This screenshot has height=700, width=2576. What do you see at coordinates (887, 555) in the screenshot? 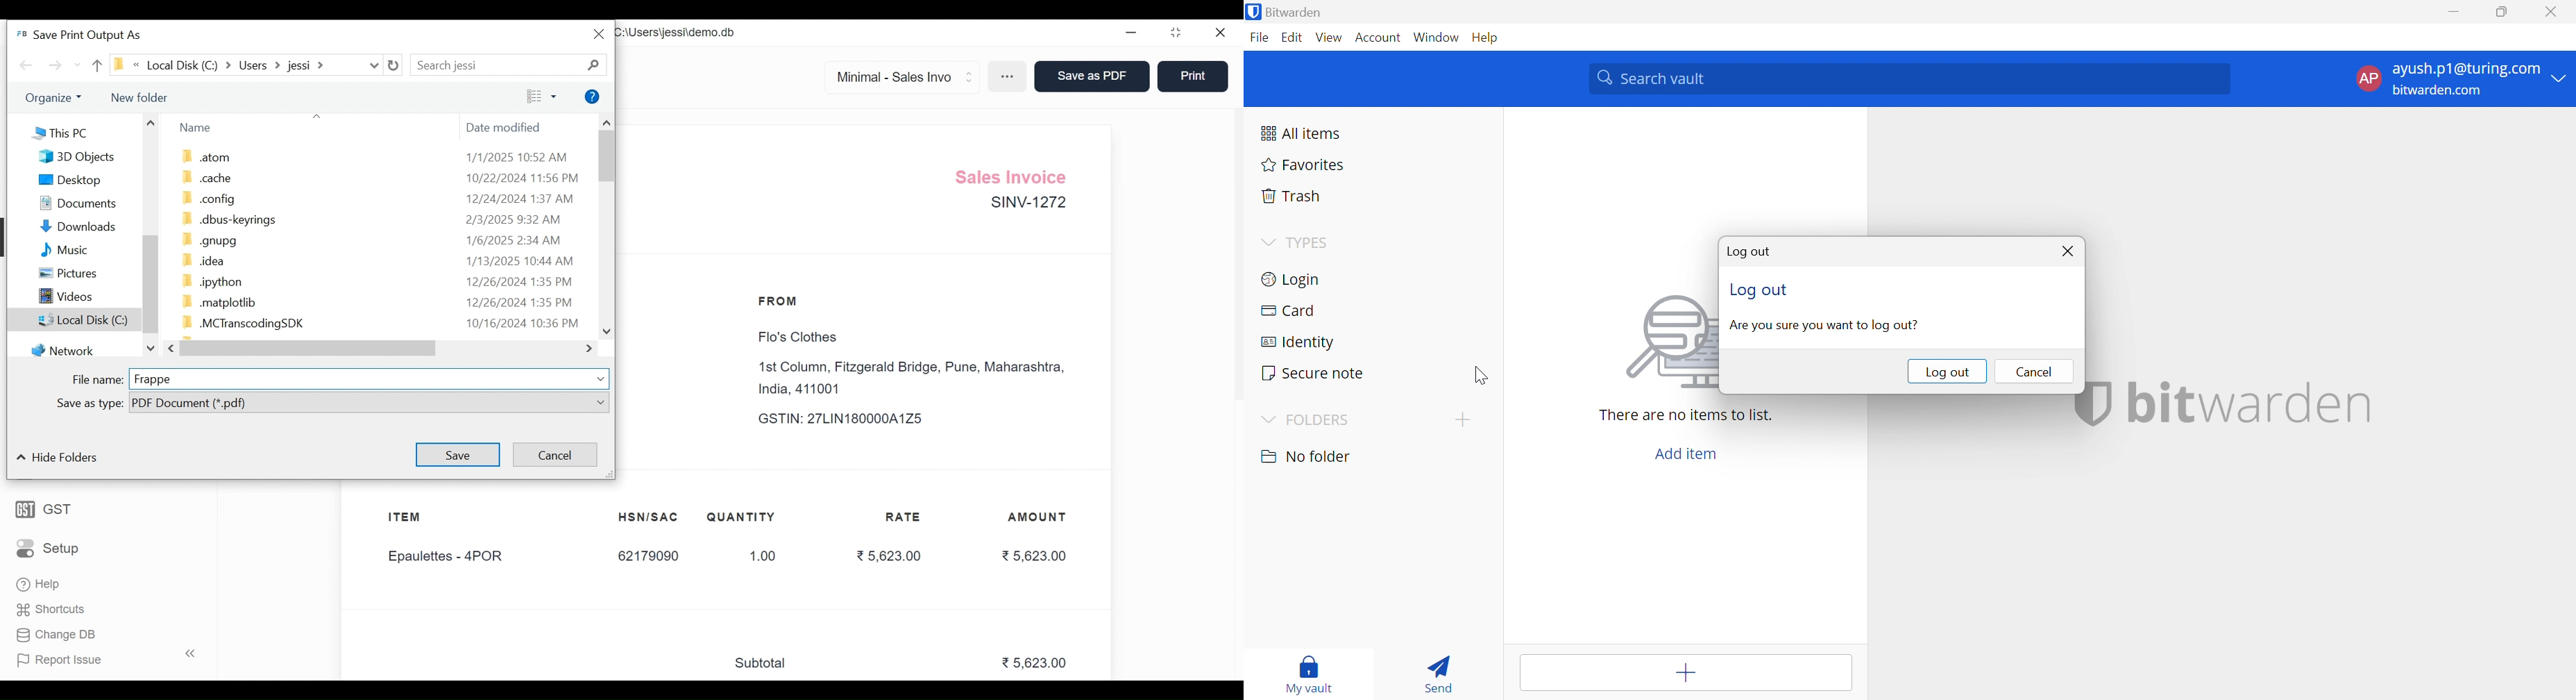
I see `5,623.00` at bounding box center [887, 555].